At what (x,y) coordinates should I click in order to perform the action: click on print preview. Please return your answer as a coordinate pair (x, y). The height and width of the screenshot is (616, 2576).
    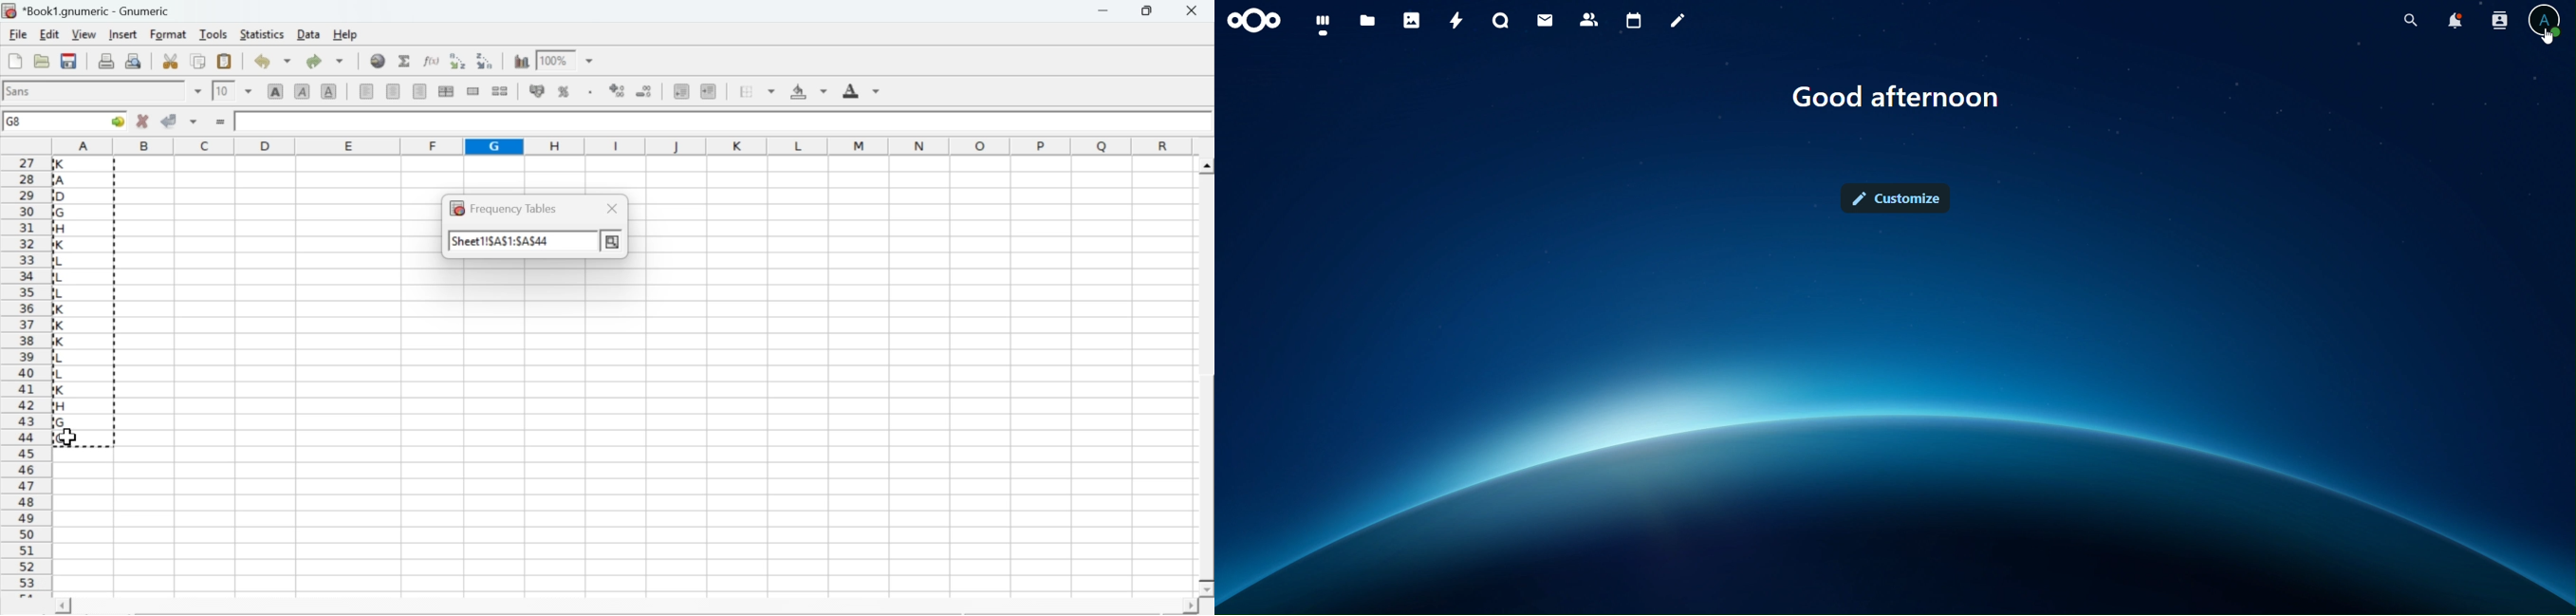
    Looking at the image, I should click on (134, 60).